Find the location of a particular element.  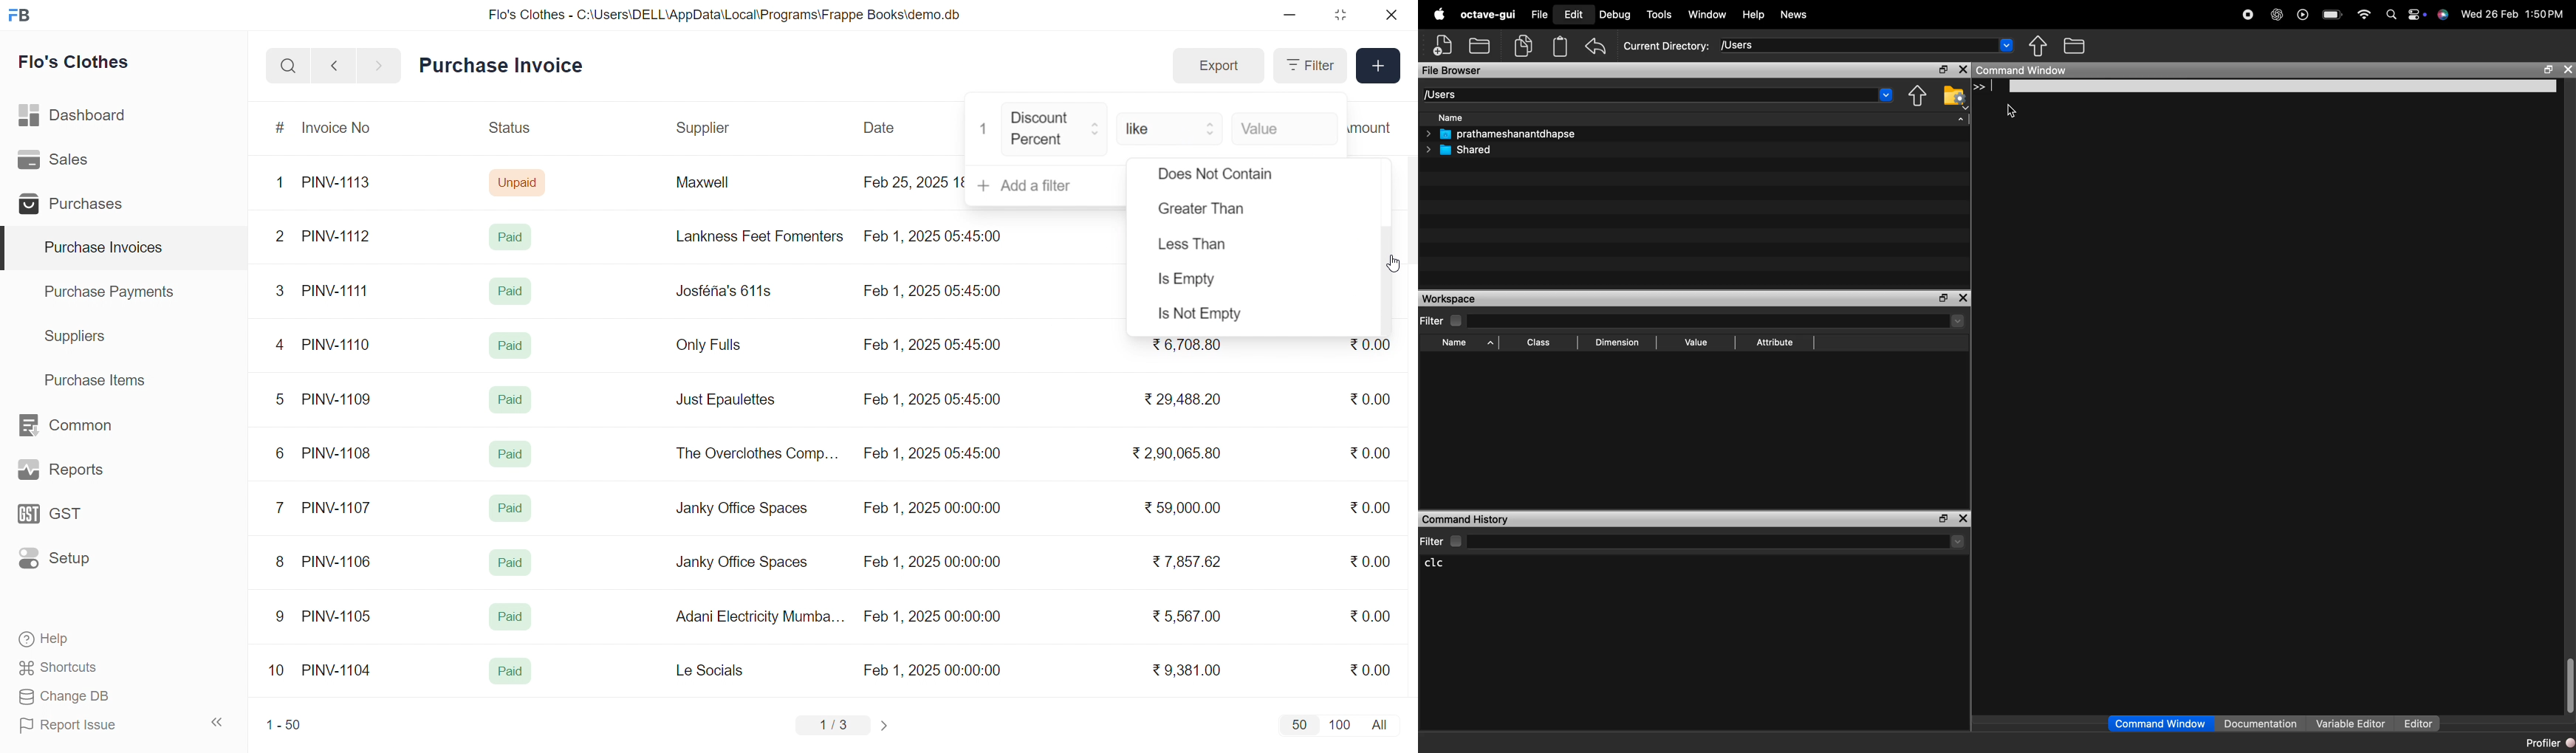

Purchase Invoice is located at coordinates (506, 66).